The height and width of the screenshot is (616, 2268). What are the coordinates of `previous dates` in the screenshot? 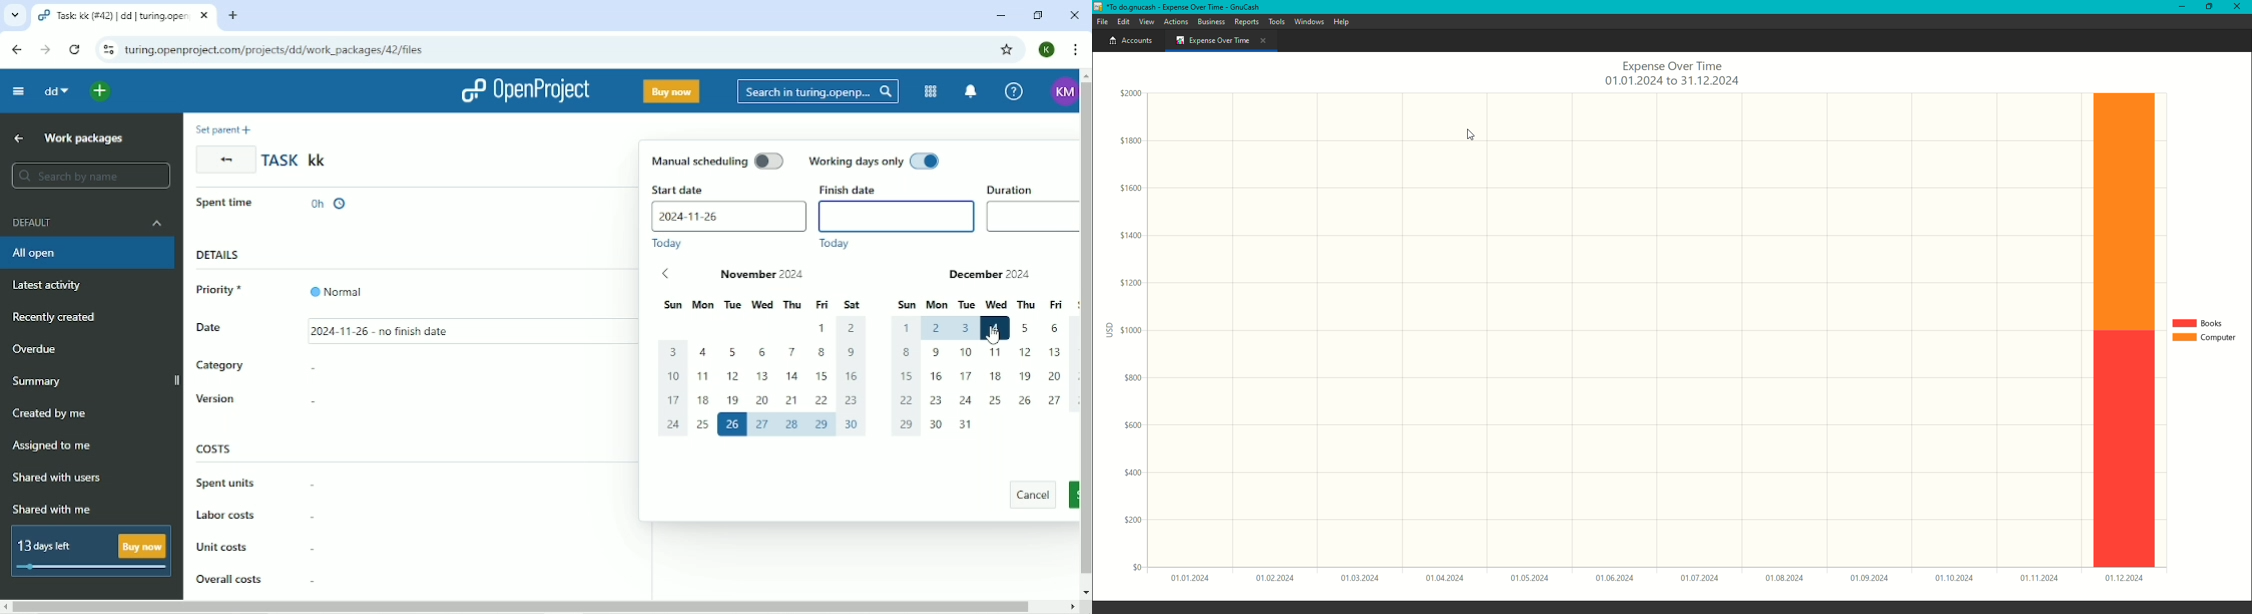 It's located at (676, 273).